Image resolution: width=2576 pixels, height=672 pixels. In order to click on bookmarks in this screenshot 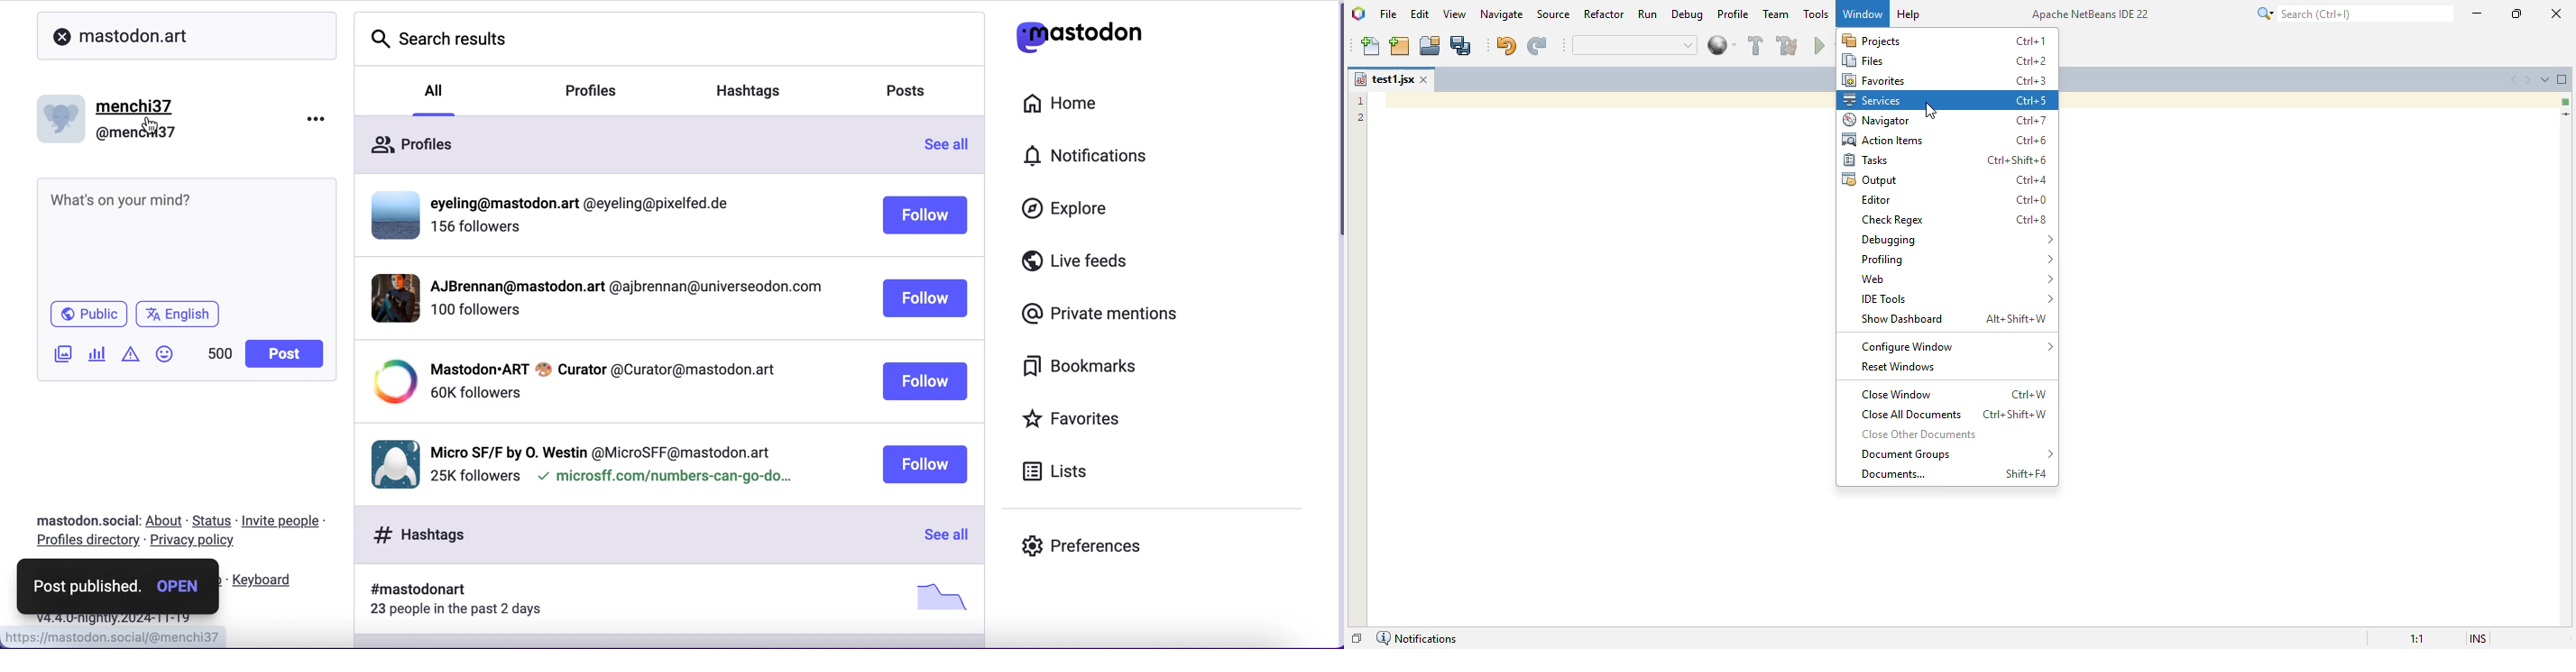, I will do `click(1082, 366)`.